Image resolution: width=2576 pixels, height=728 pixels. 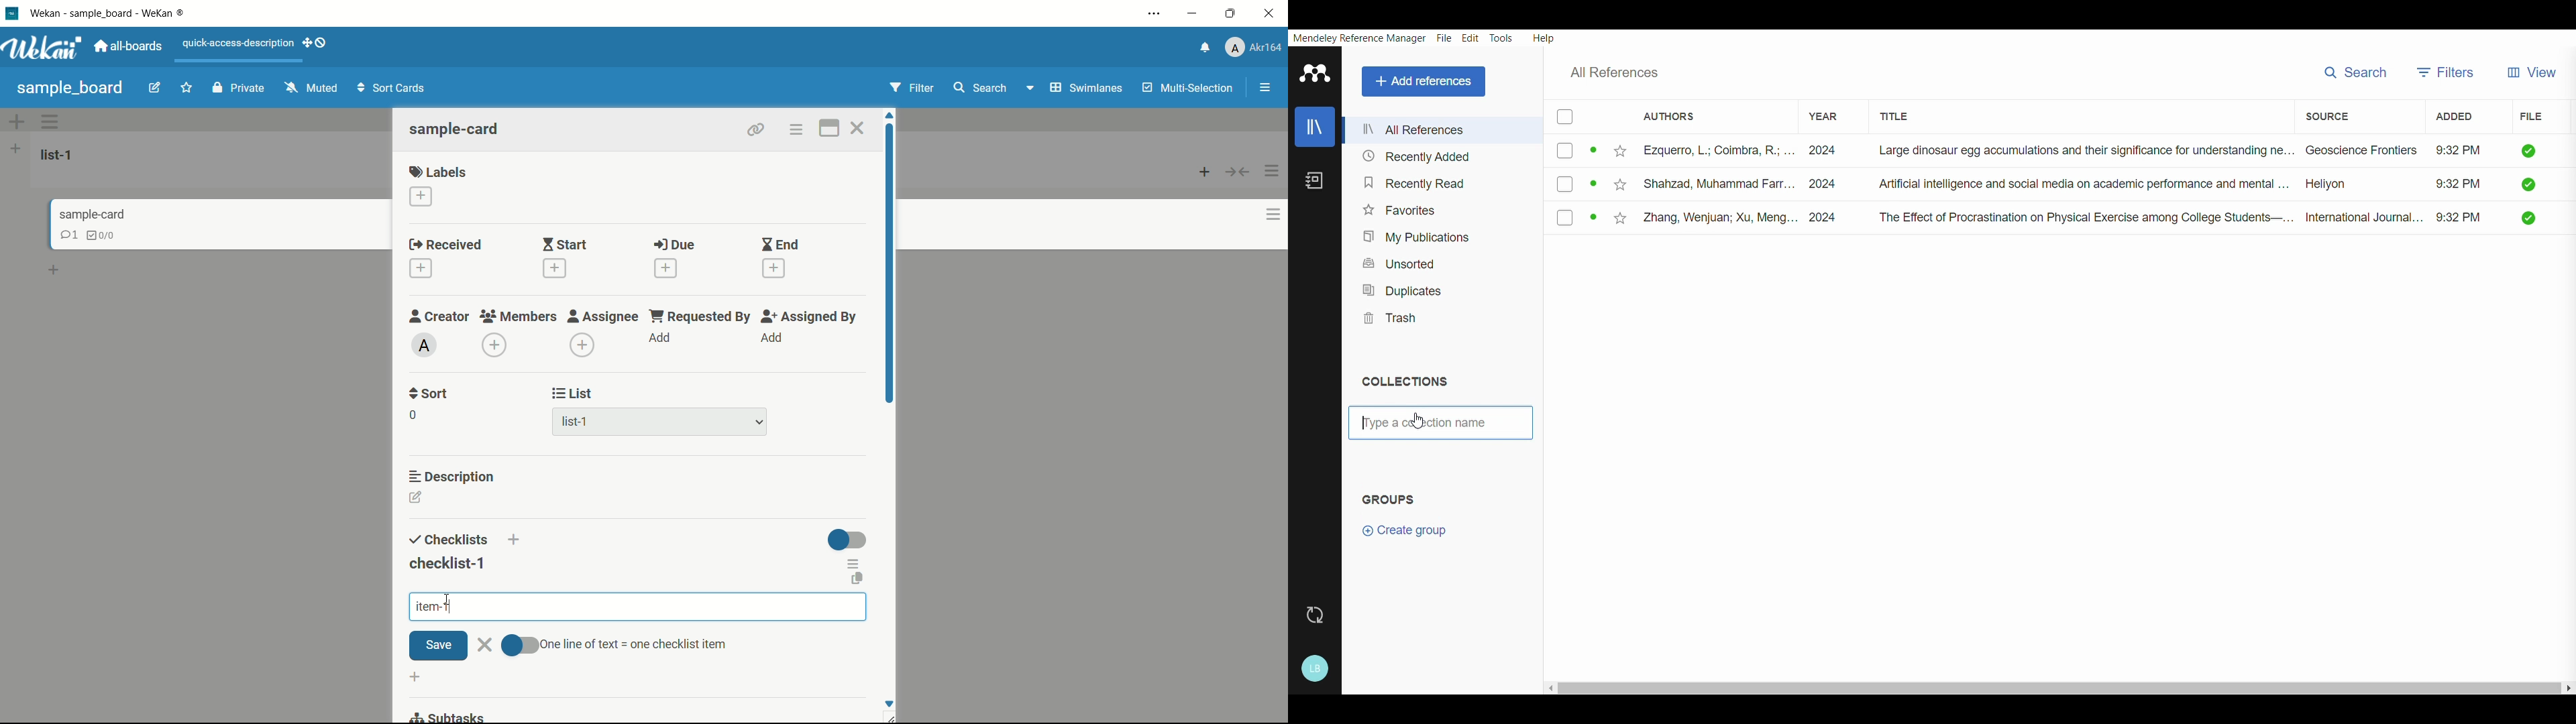 I want to click on save, so click(x=440, y=646).